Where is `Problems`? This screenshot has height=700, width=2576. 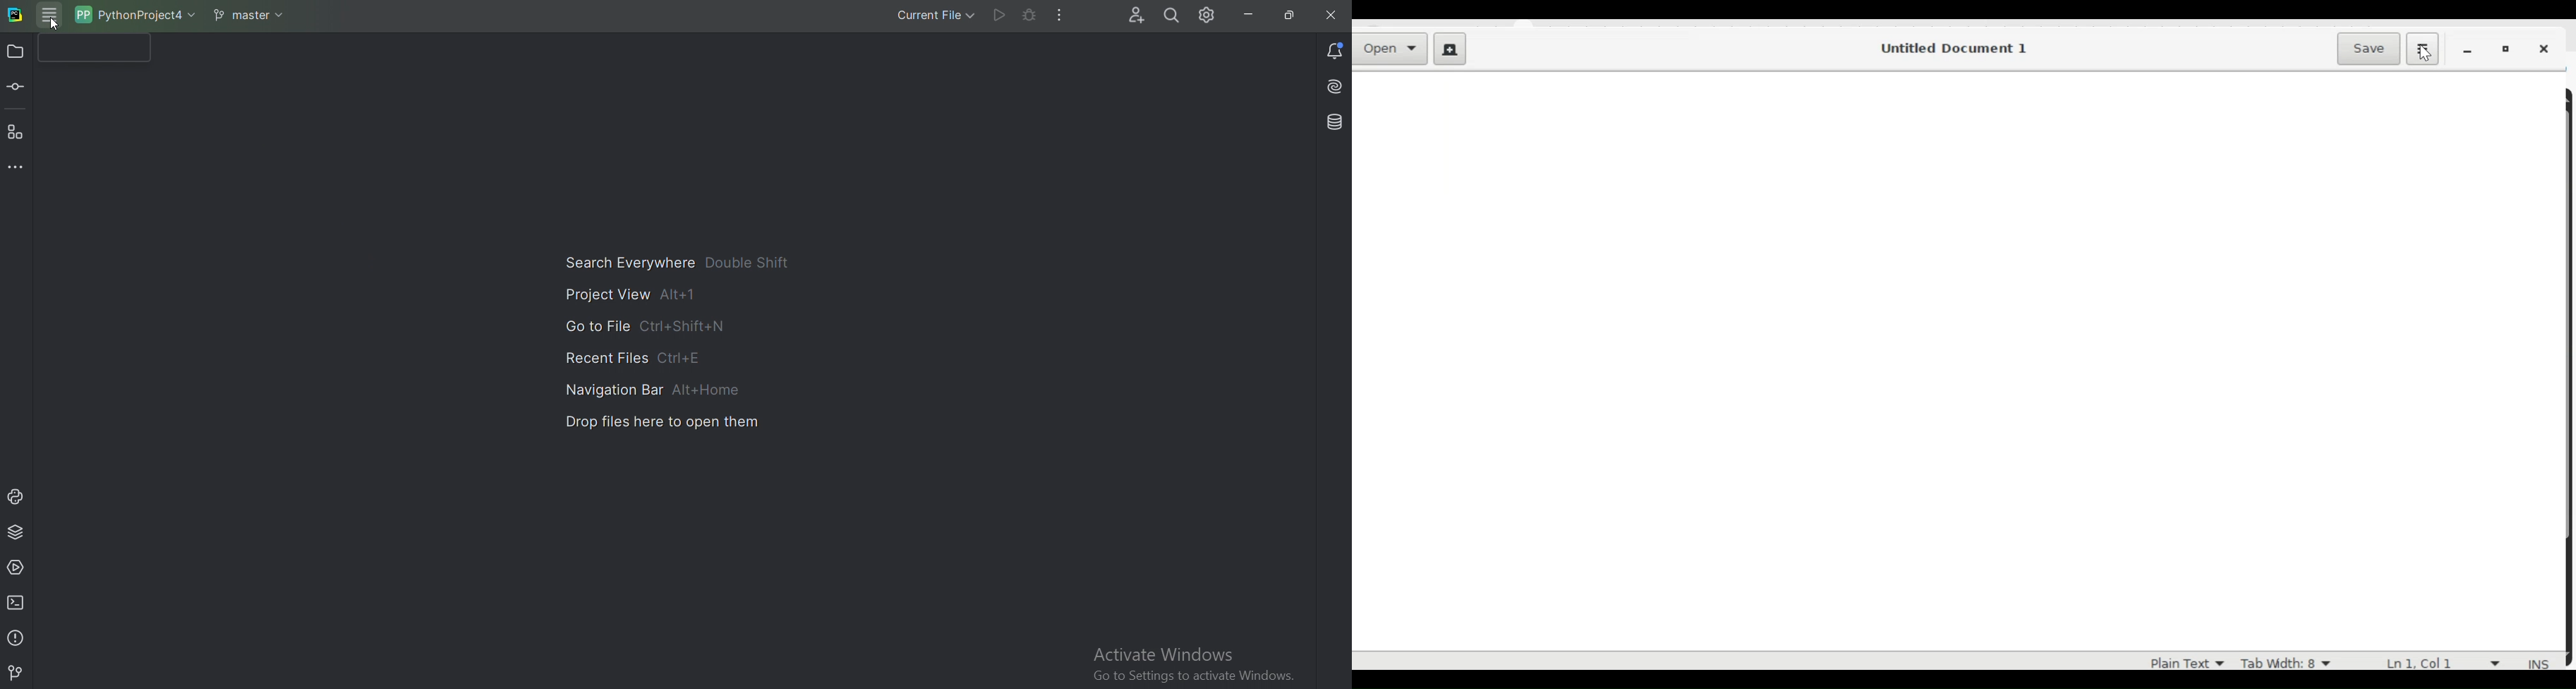
Problems is located at coordinates (16, 637).